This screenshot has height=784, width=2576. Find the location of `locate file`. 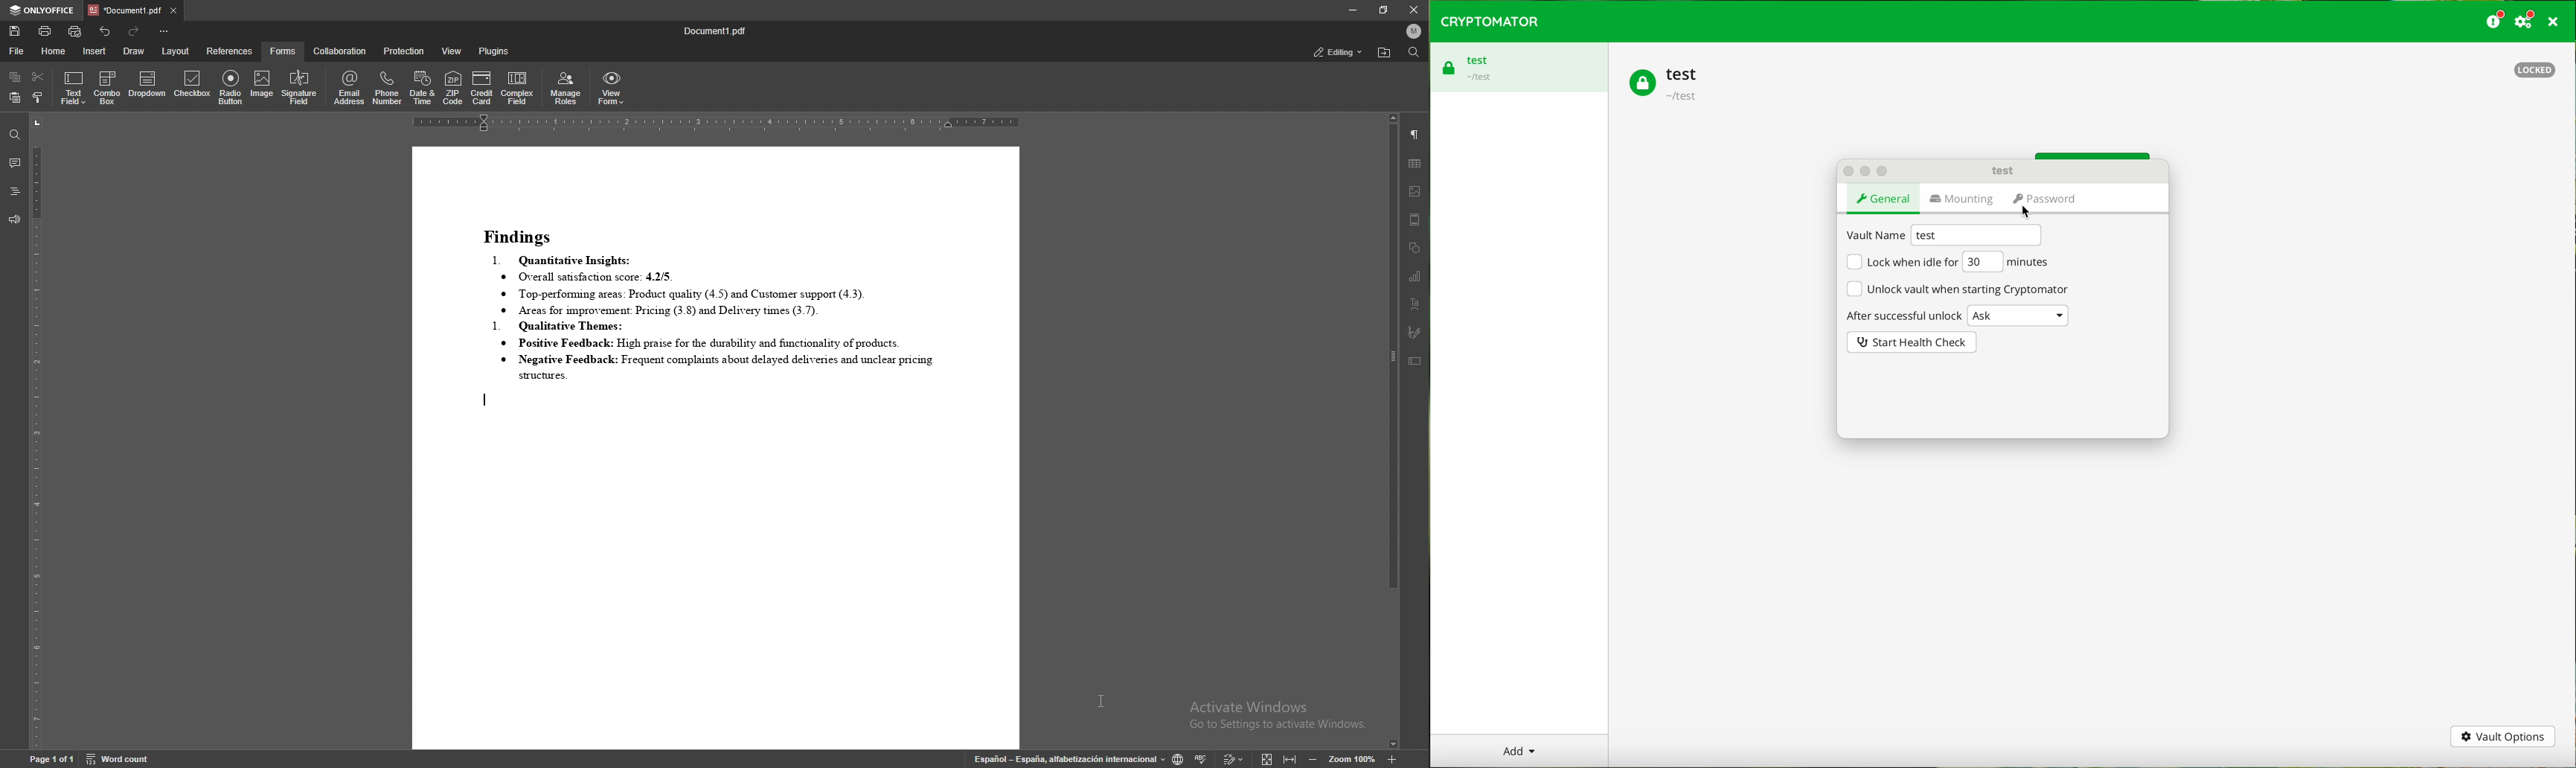

locate file is located at coordinates (1384, 53).